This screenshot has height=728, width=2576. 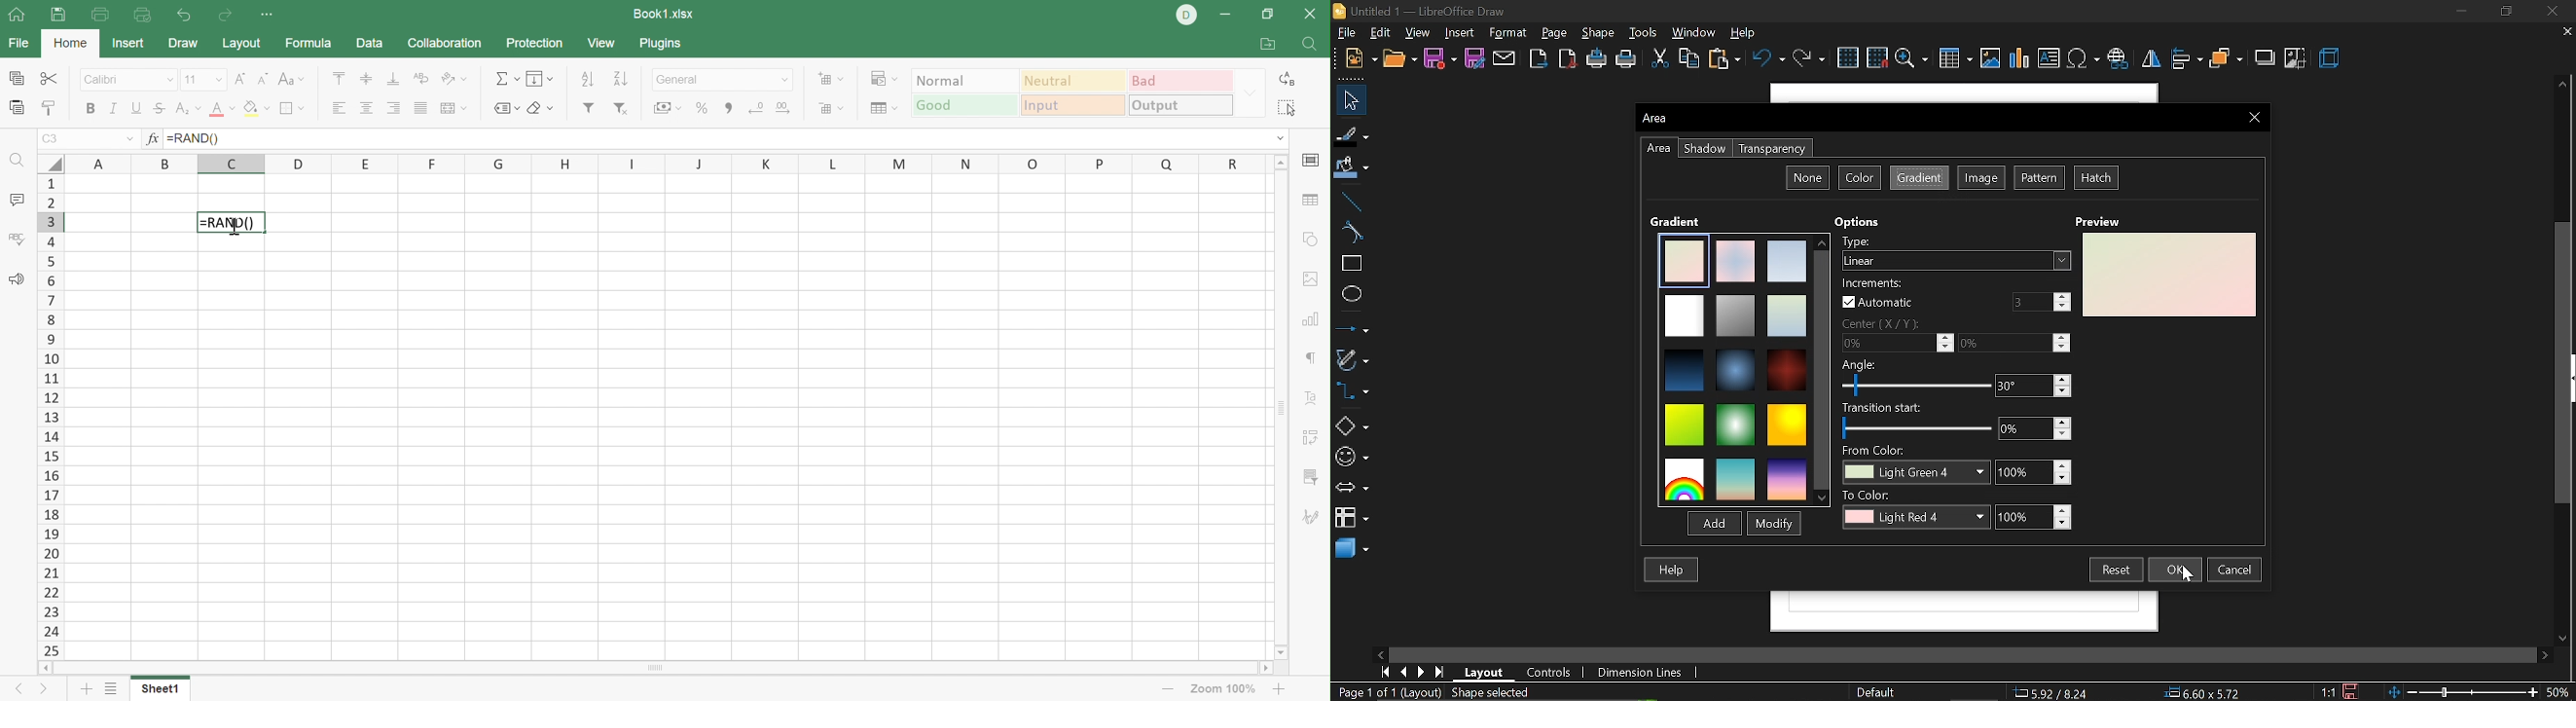 What do you see at coordinates (2226, 59) in the screenshot?
I see `arrange` at bounding box center [2226, 59].